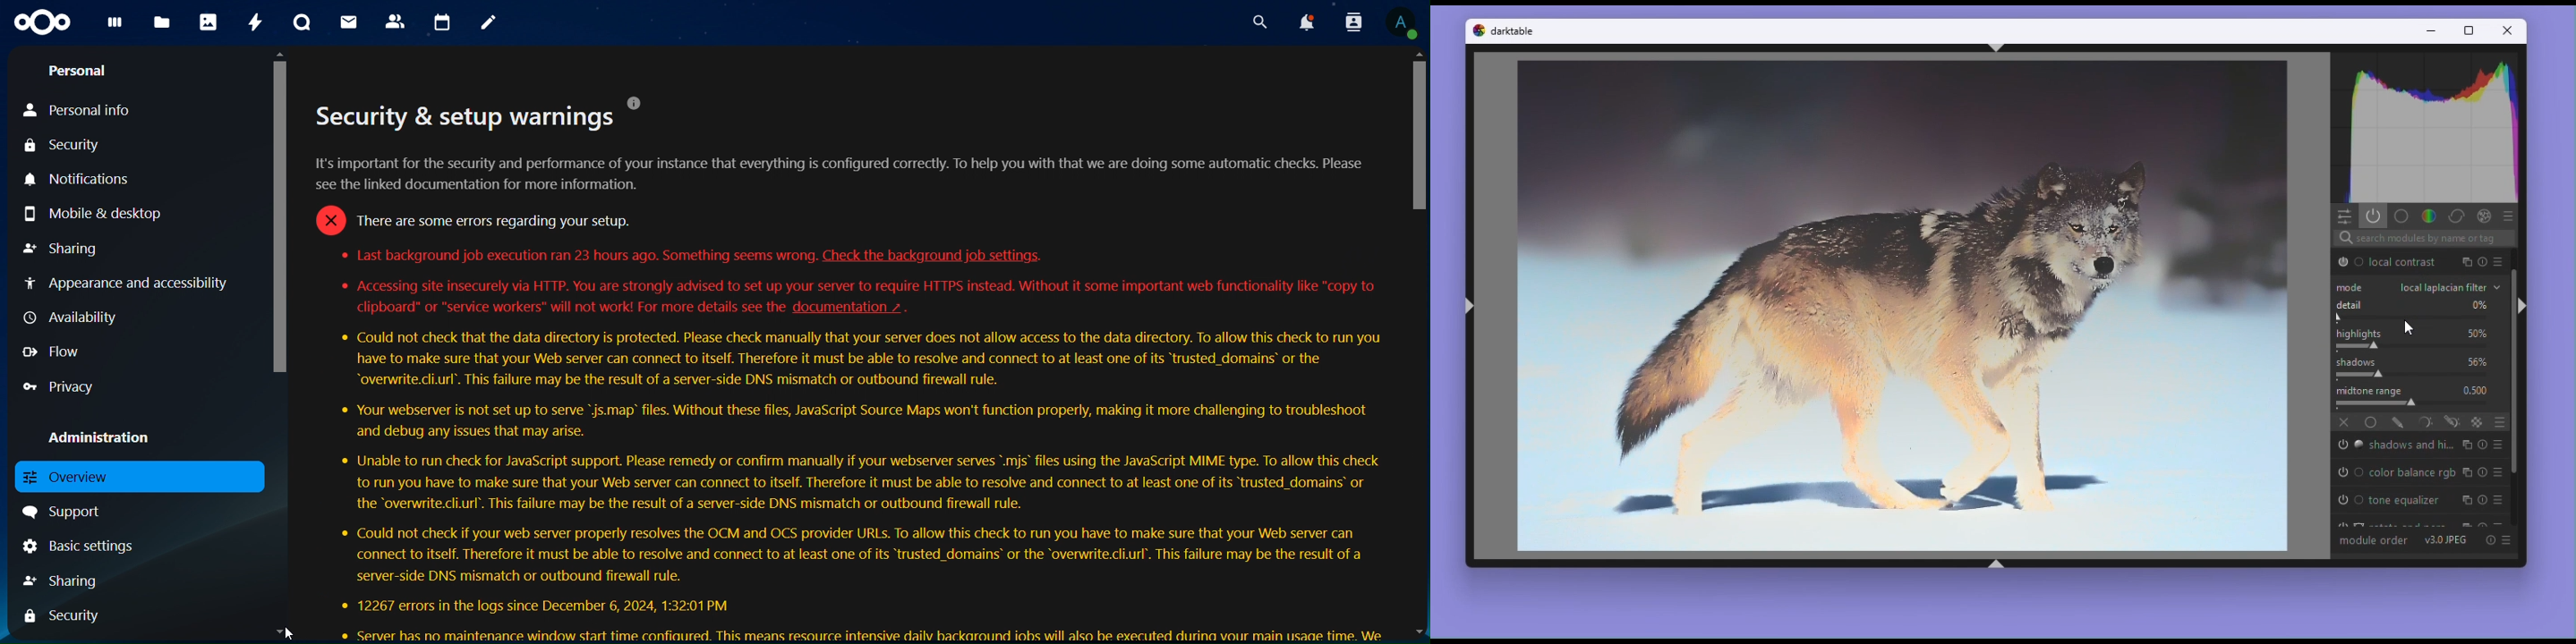  I want to click on support, so click(64, 513).